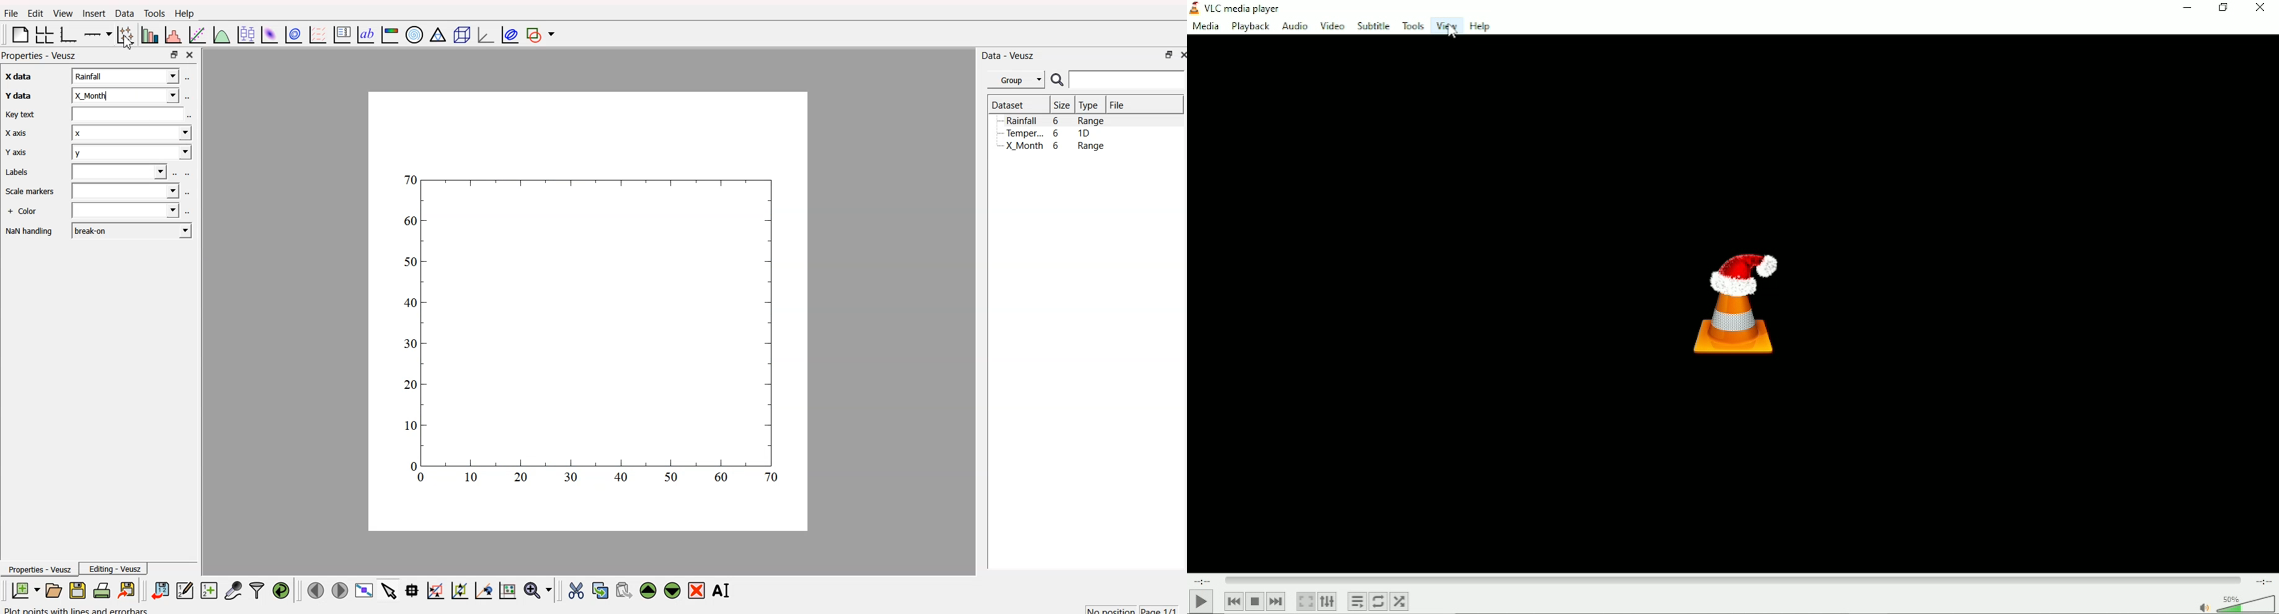 Image resolution: width=2296 pixels, height=616 pixels. Describe the element at coordinates (102, 590) in the screenshot. I see `print document` at that location.